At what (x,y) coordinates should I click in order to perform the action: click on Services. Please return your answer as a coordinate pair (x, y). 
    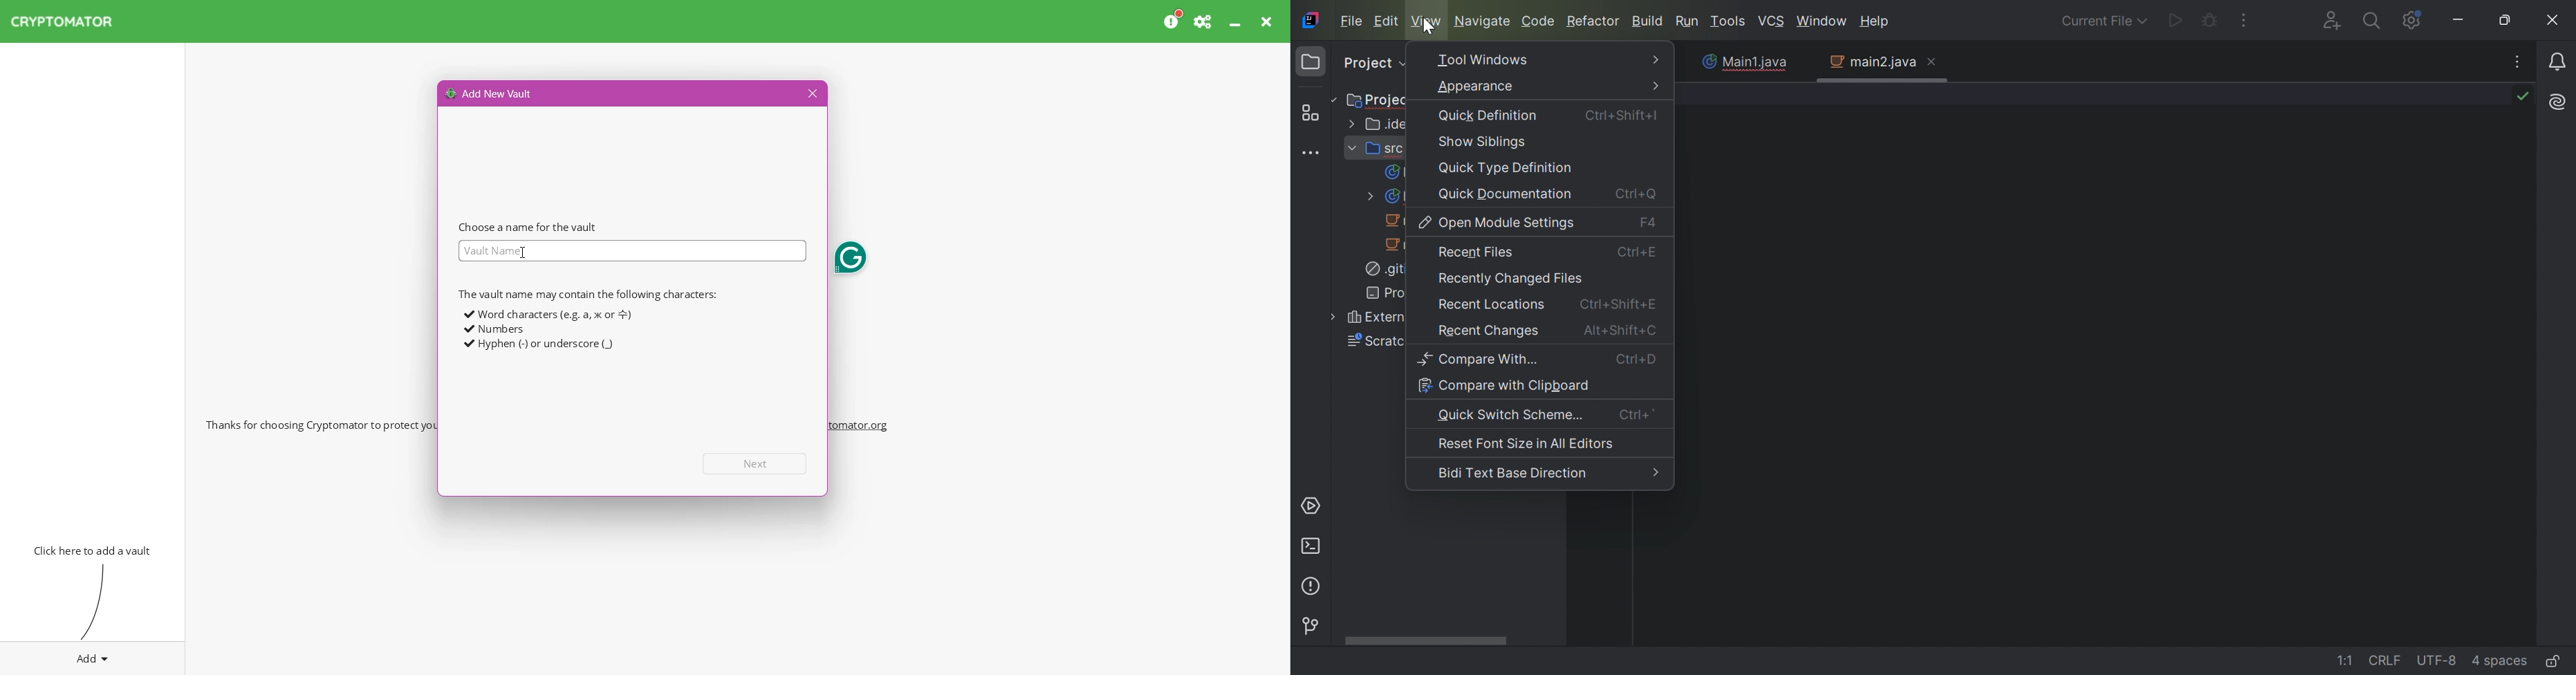
    Looking at the image, I should click on (1313, 505).